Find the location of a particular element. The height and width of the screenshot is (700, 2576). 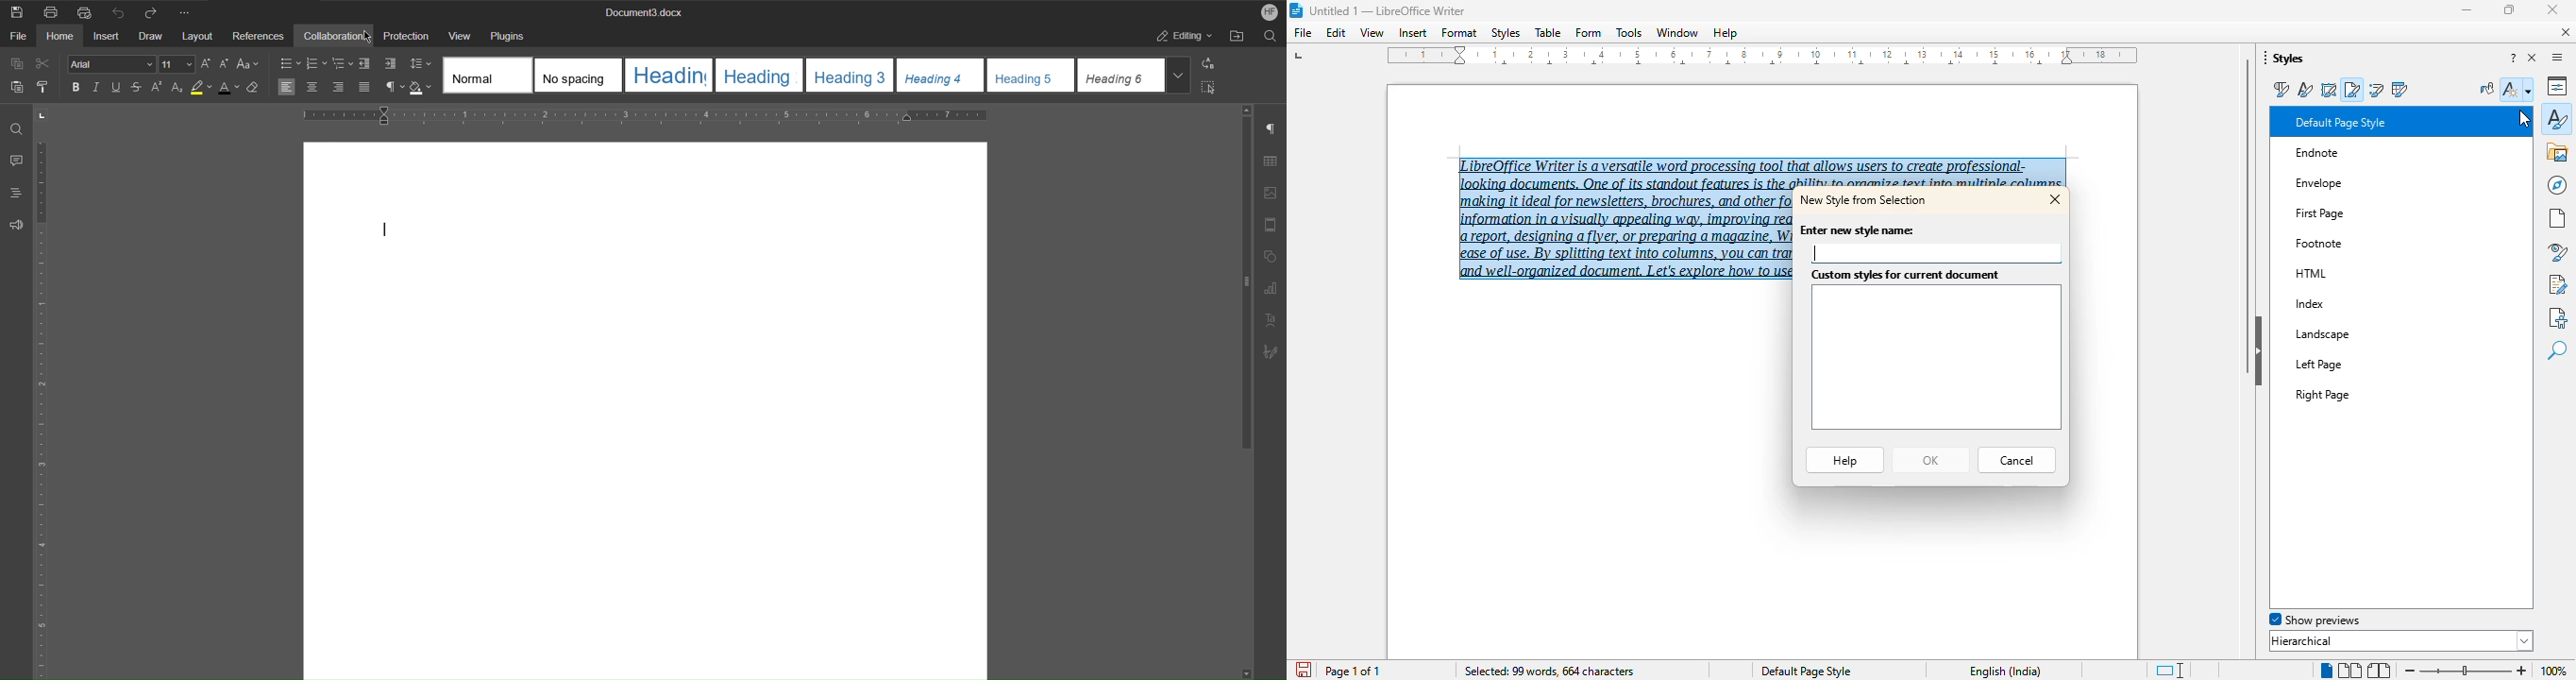

Quick Print is located at coordinates (84, 13).